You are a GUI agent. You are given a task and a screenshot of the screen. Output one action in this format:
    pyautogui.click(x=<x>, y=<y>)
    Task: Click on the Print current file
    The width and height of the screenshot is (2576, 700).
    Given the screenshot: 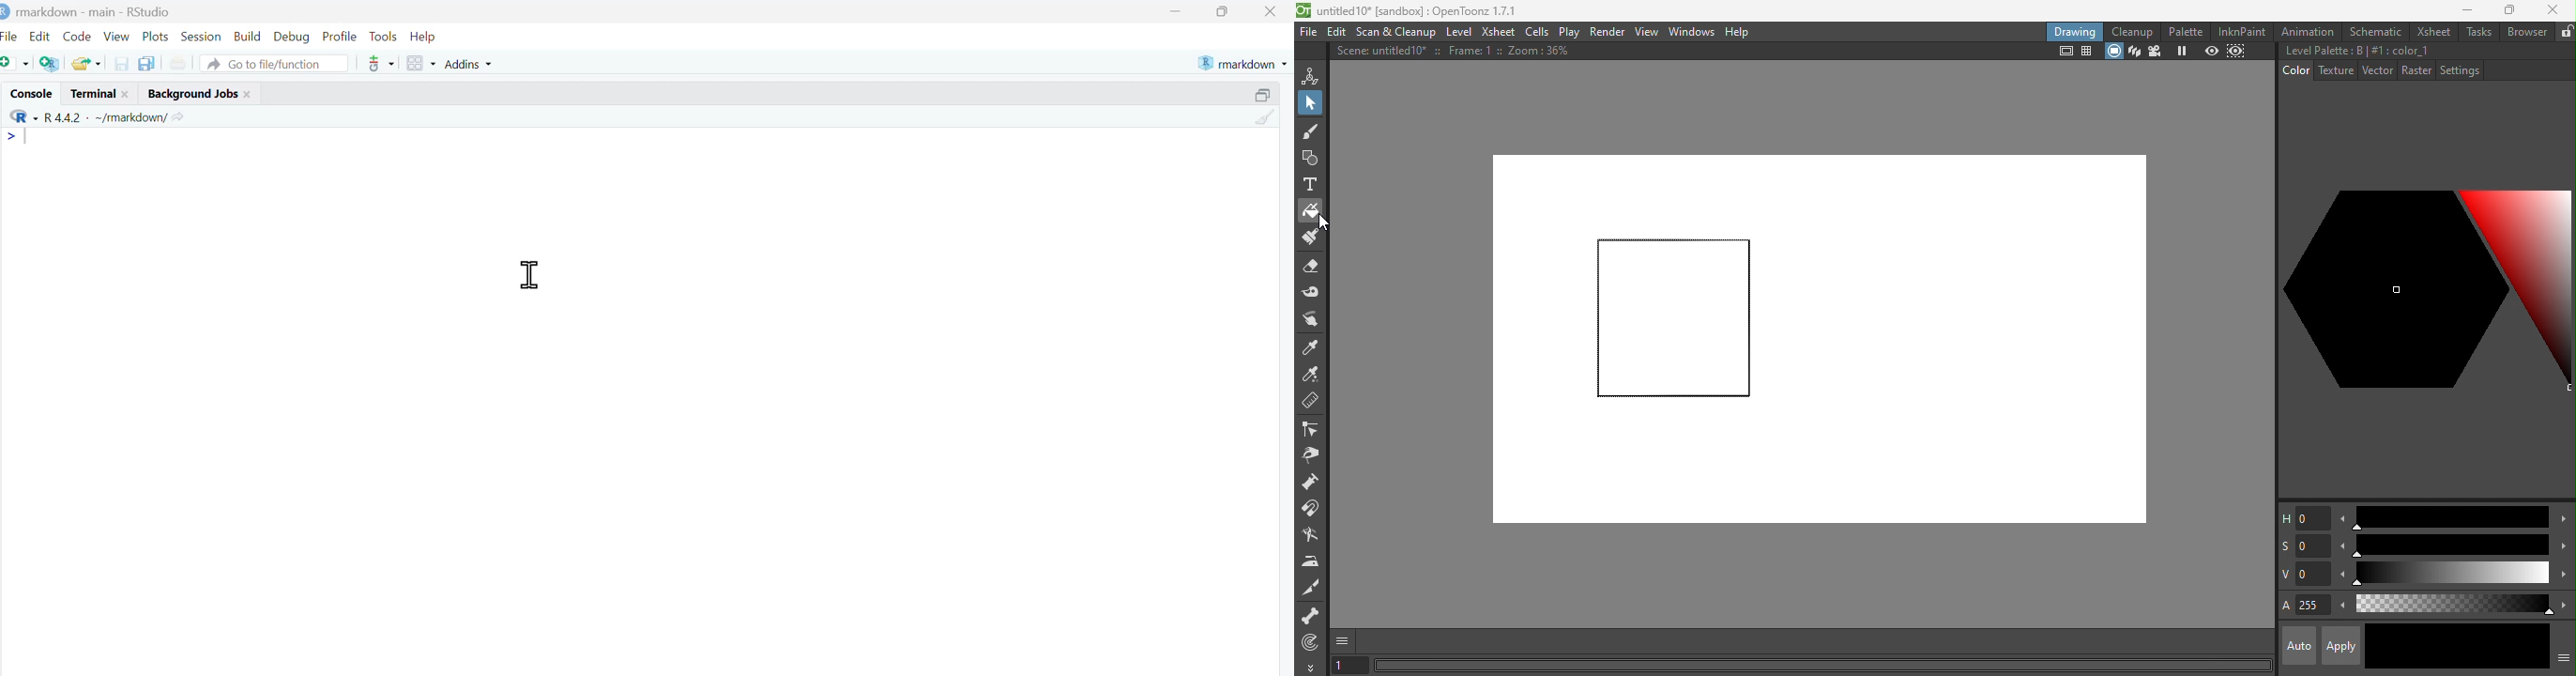 What is the action you would take?
    pyautogui.click(x=178, y=62)
    